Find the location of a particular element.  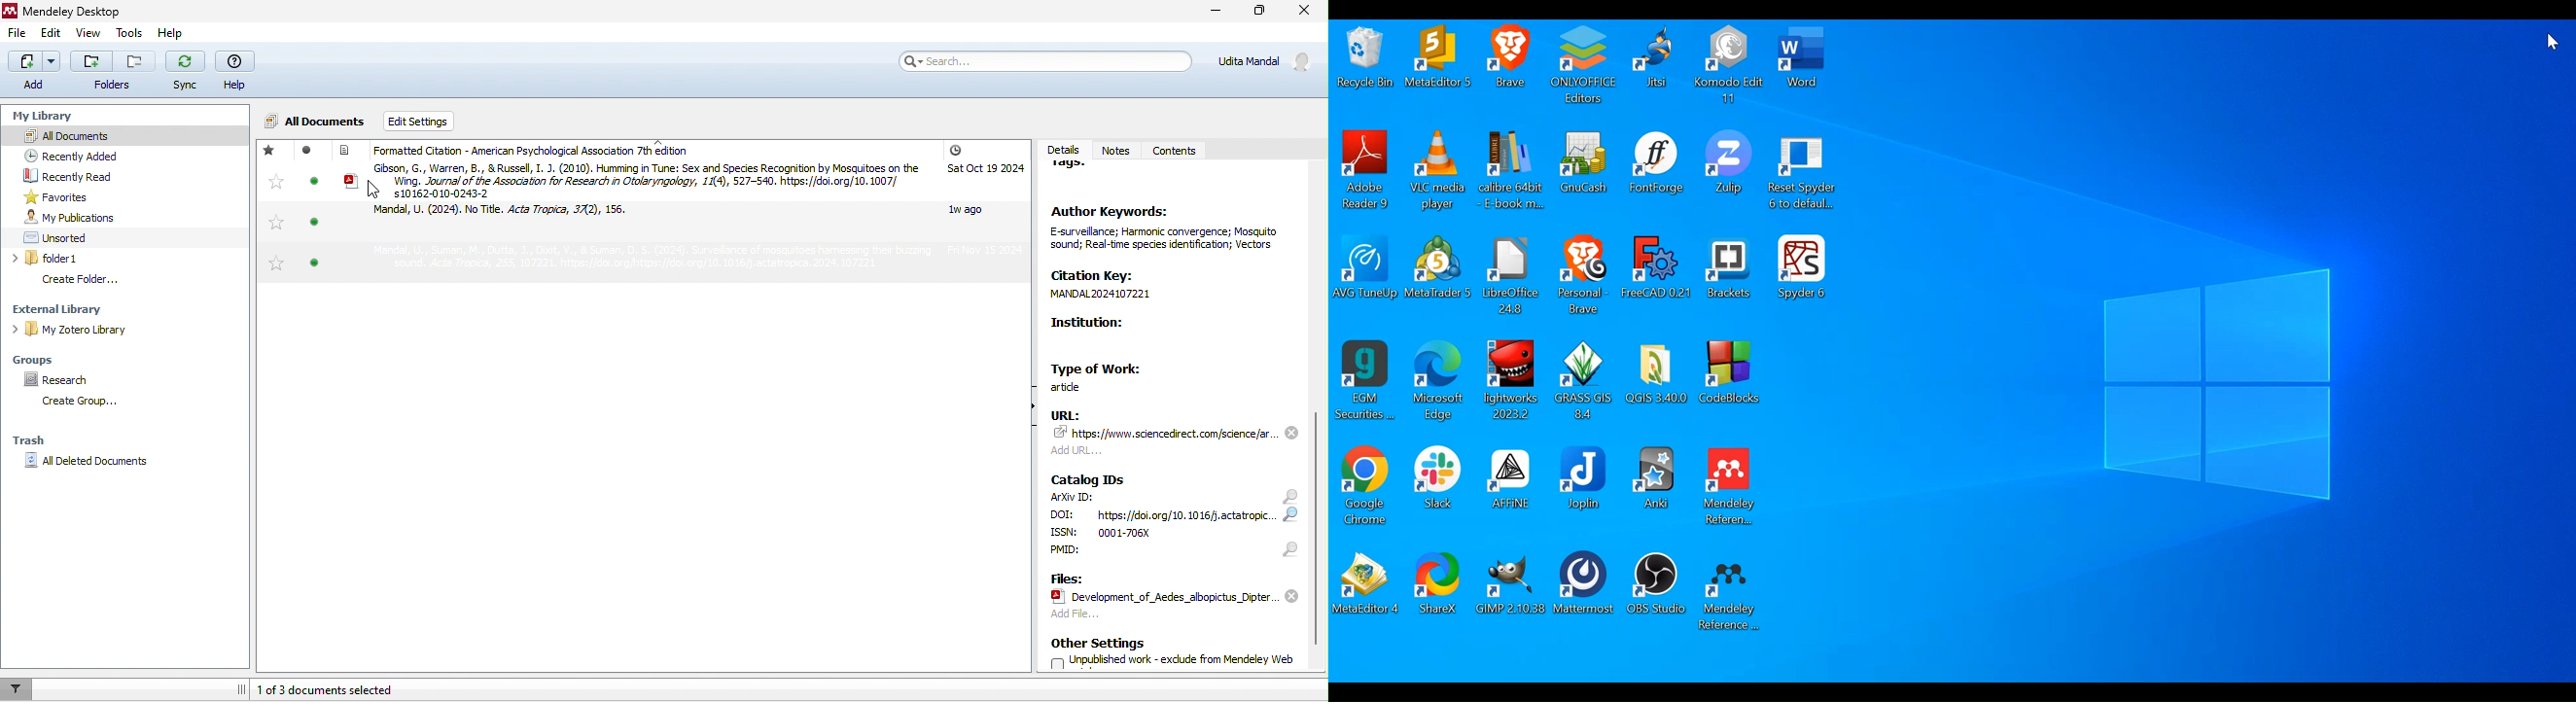

folder1 is located at coordinates (95, 259).